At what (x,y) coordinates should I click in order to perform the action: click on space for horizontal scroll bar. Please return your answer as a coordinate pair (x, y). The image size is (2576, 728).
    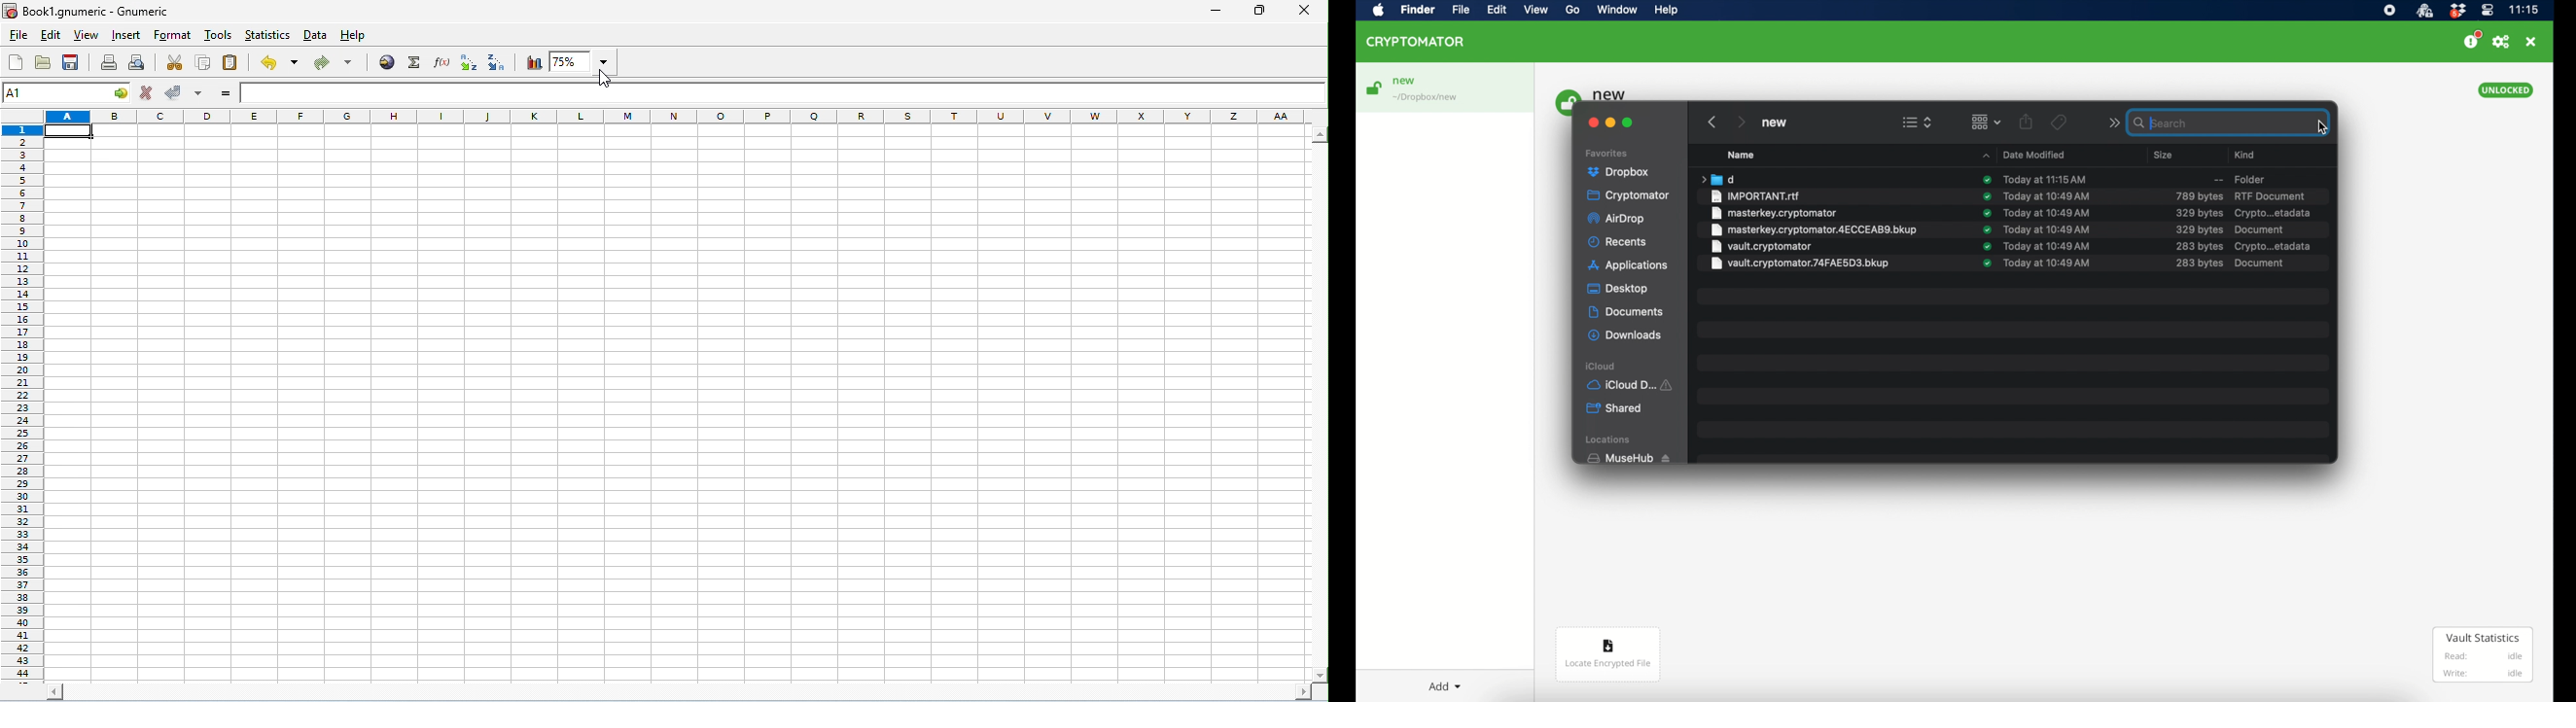
    Looking at the image, I should click on (676, 693).